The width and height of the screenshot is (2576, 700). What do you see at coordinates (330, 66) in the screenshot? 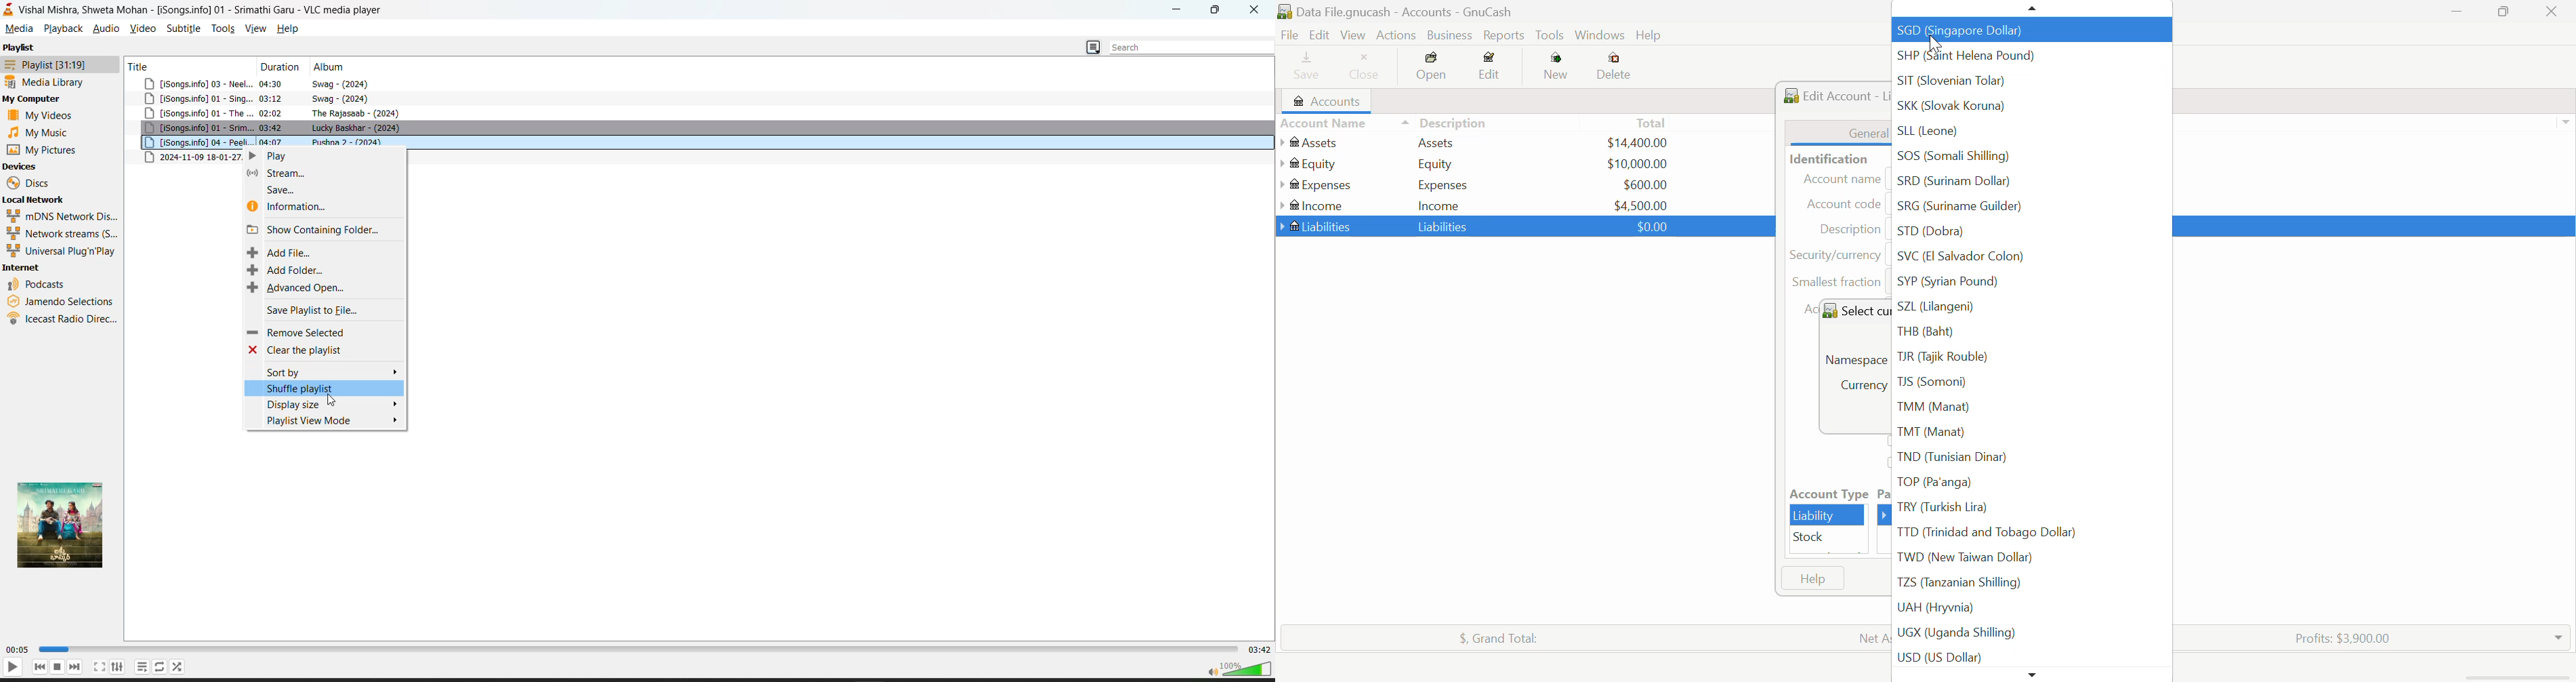
I see `album` at bounding box center [330, 66].